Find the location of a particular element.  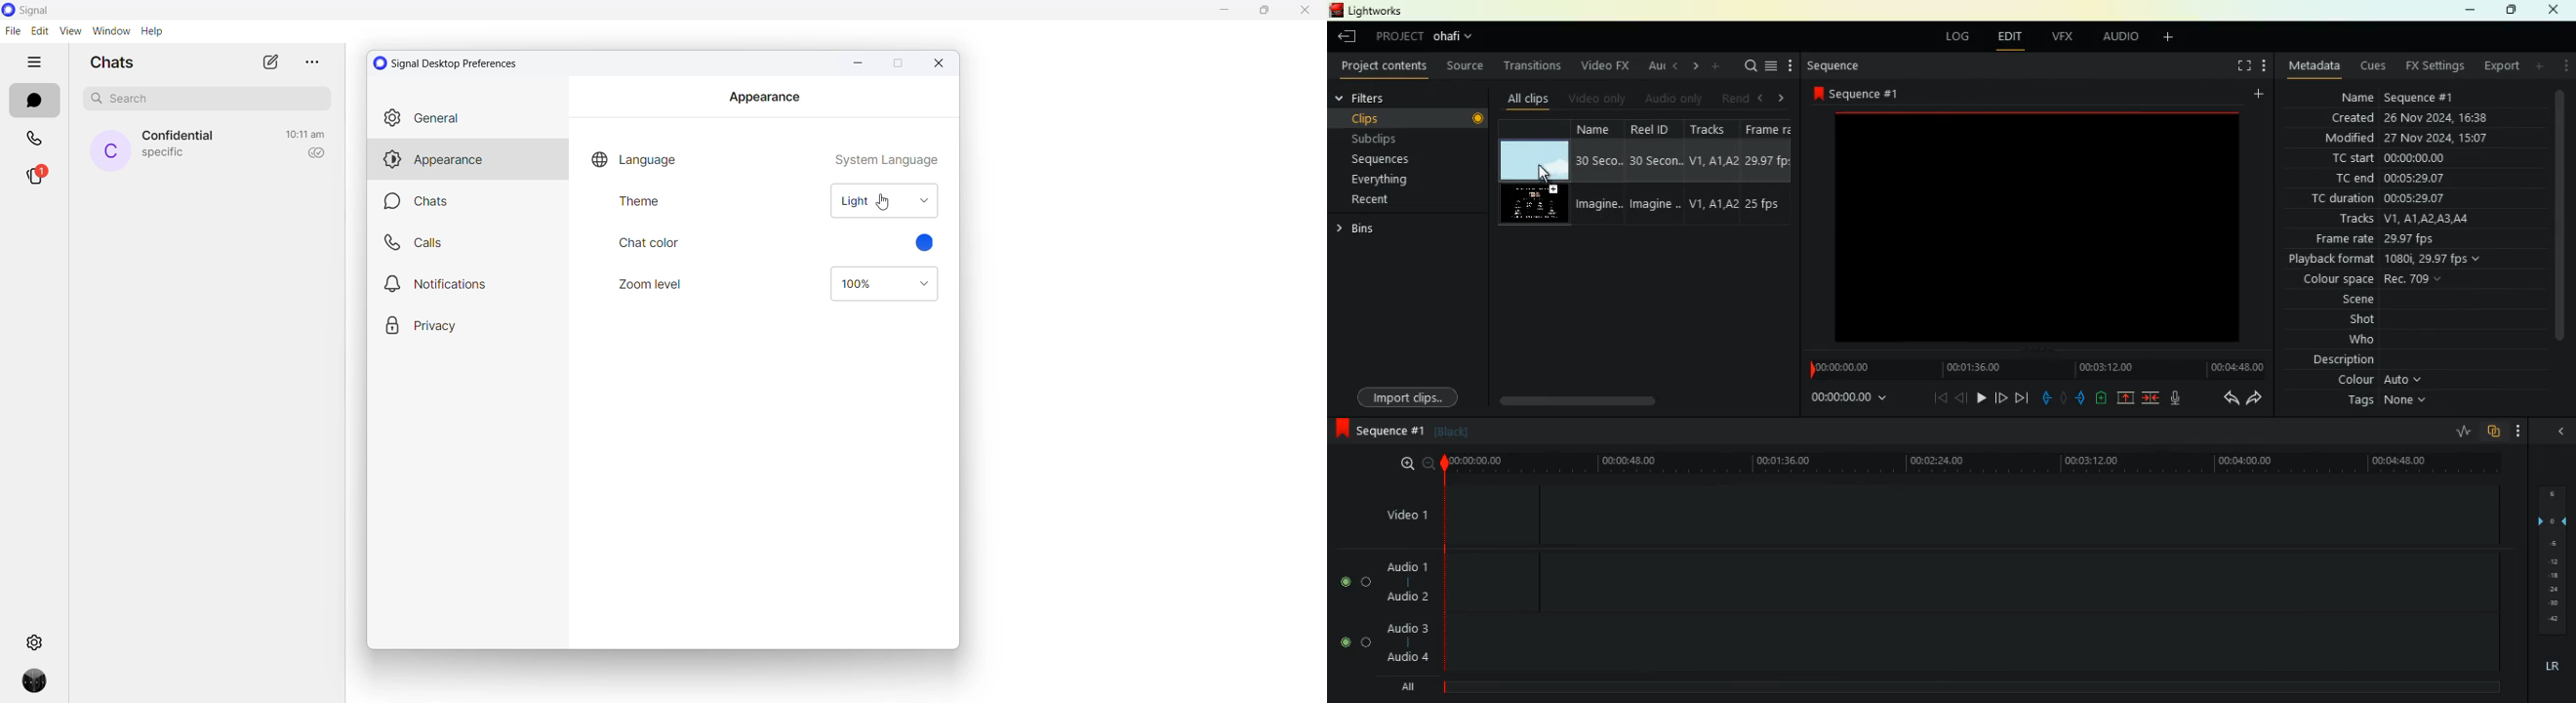

Frame  is located at coordinates (1768, 130).